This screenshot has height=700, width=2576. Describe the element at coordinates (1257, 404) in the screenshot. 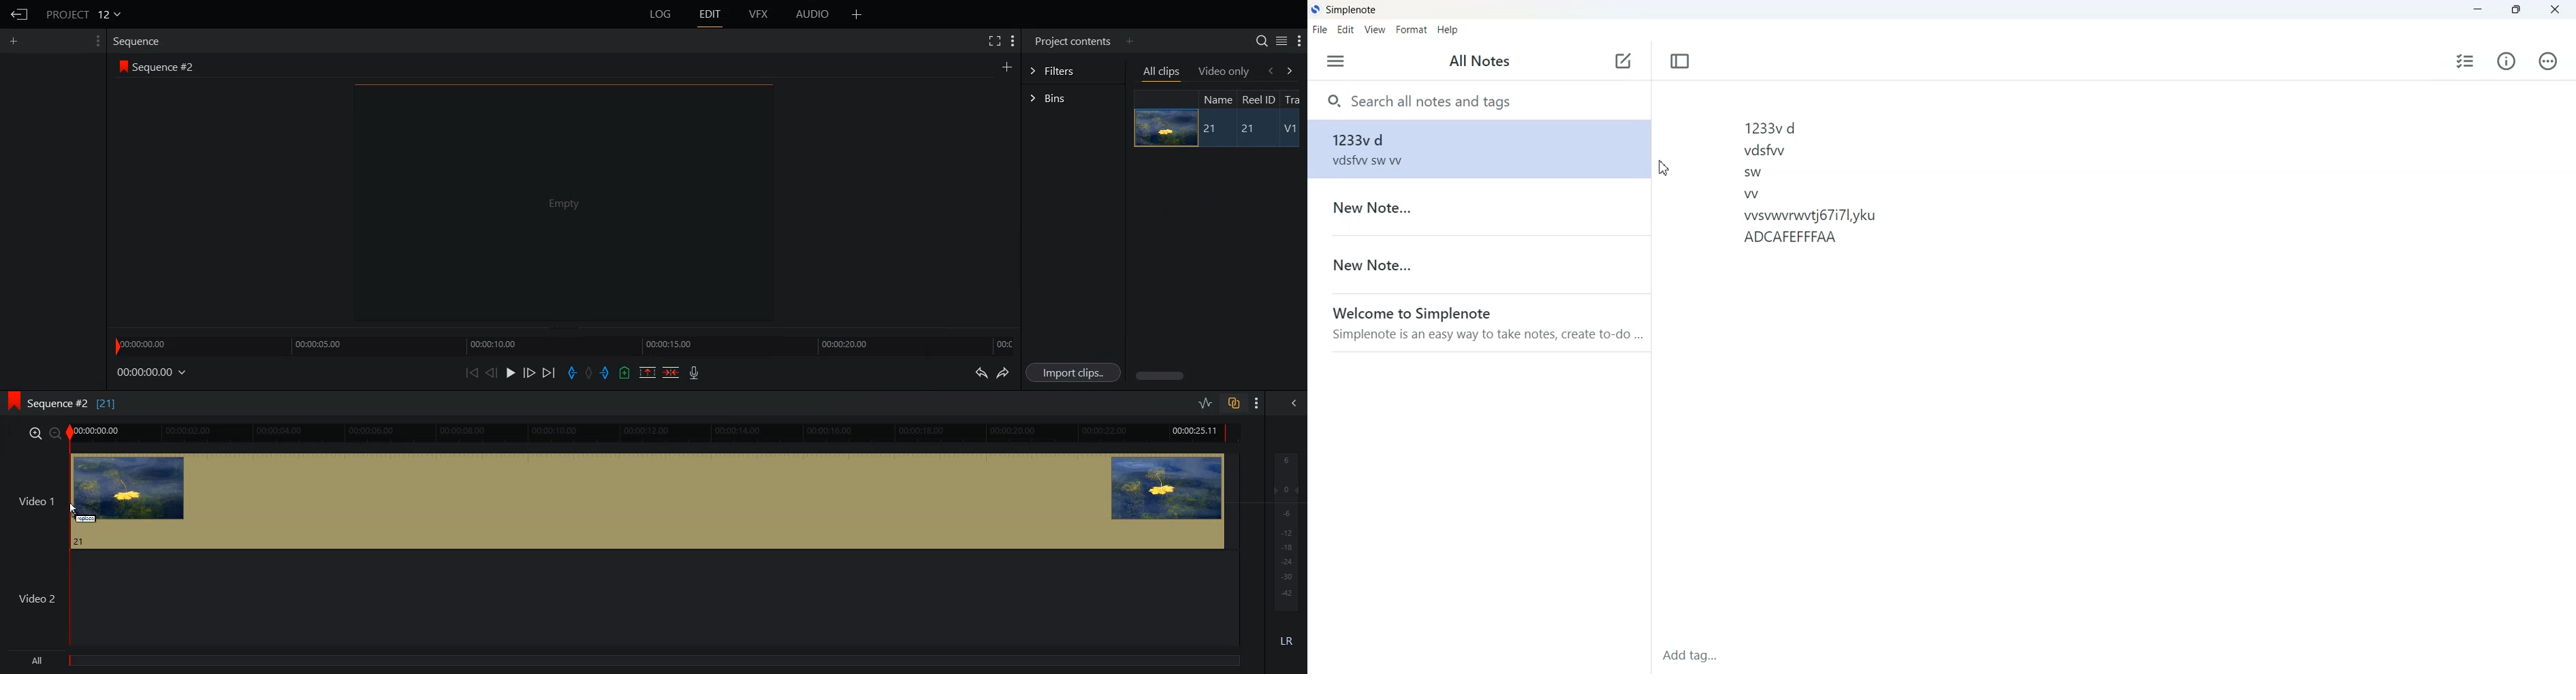

I see `Show Setting Menu` at that location.